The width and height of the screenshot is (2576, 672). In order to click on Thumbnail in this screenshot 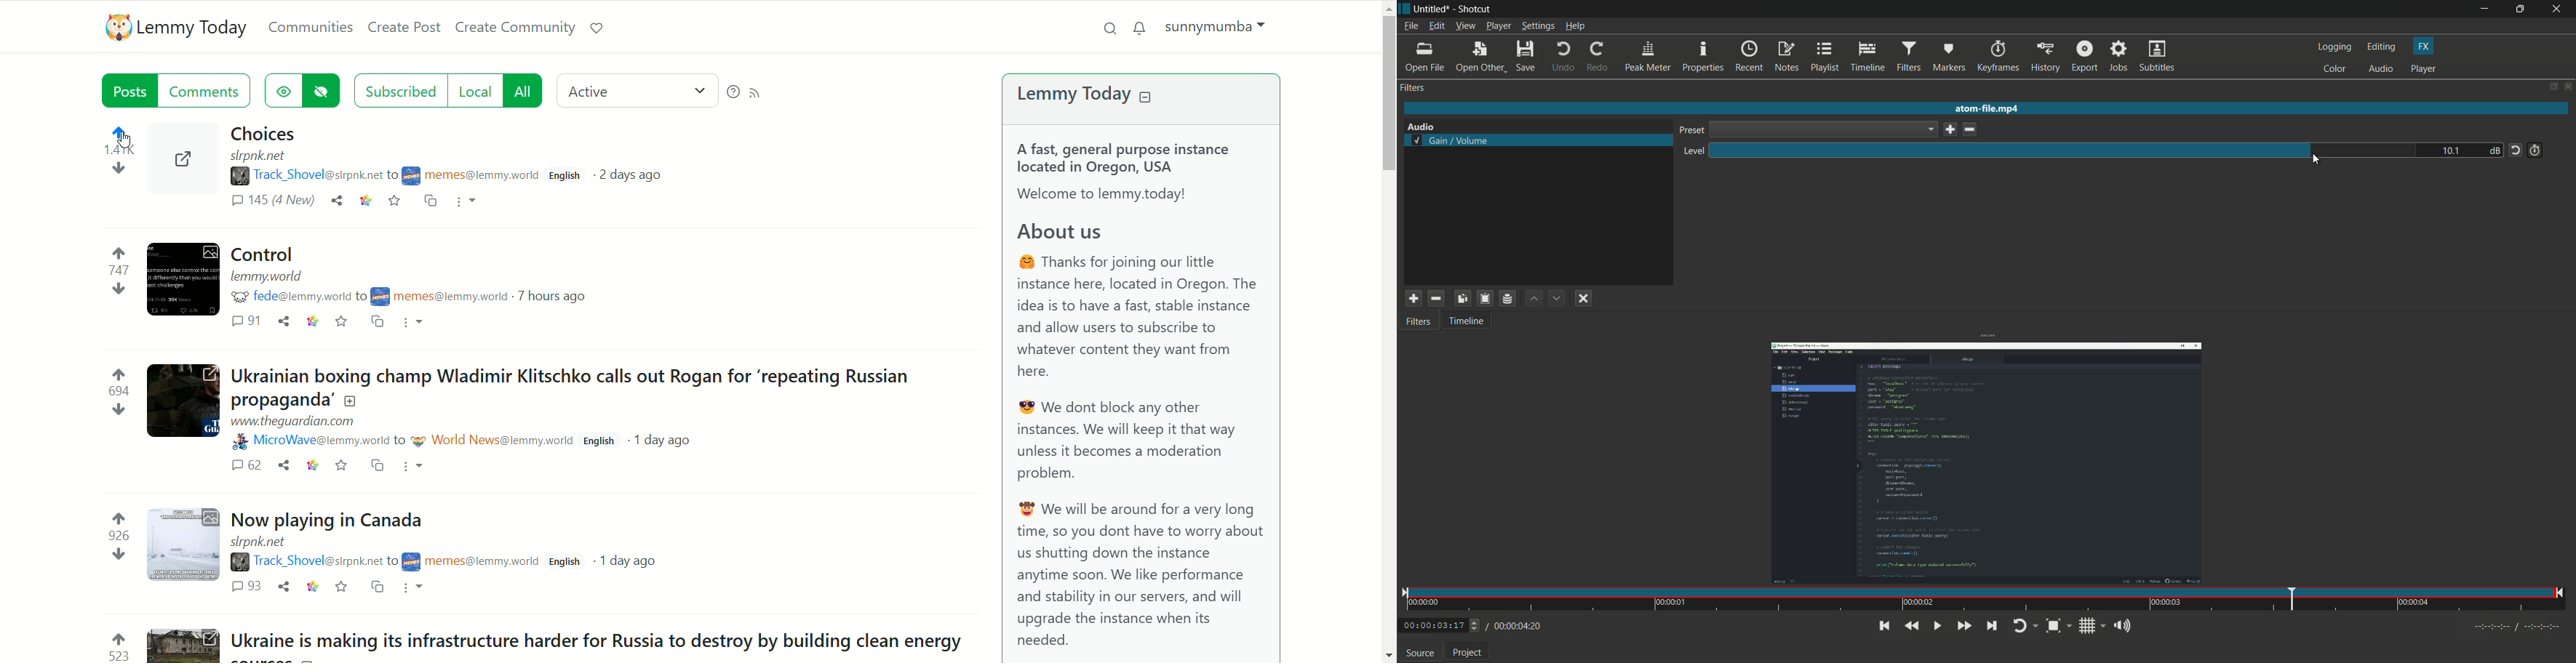, I will do `click(183, 400)`.